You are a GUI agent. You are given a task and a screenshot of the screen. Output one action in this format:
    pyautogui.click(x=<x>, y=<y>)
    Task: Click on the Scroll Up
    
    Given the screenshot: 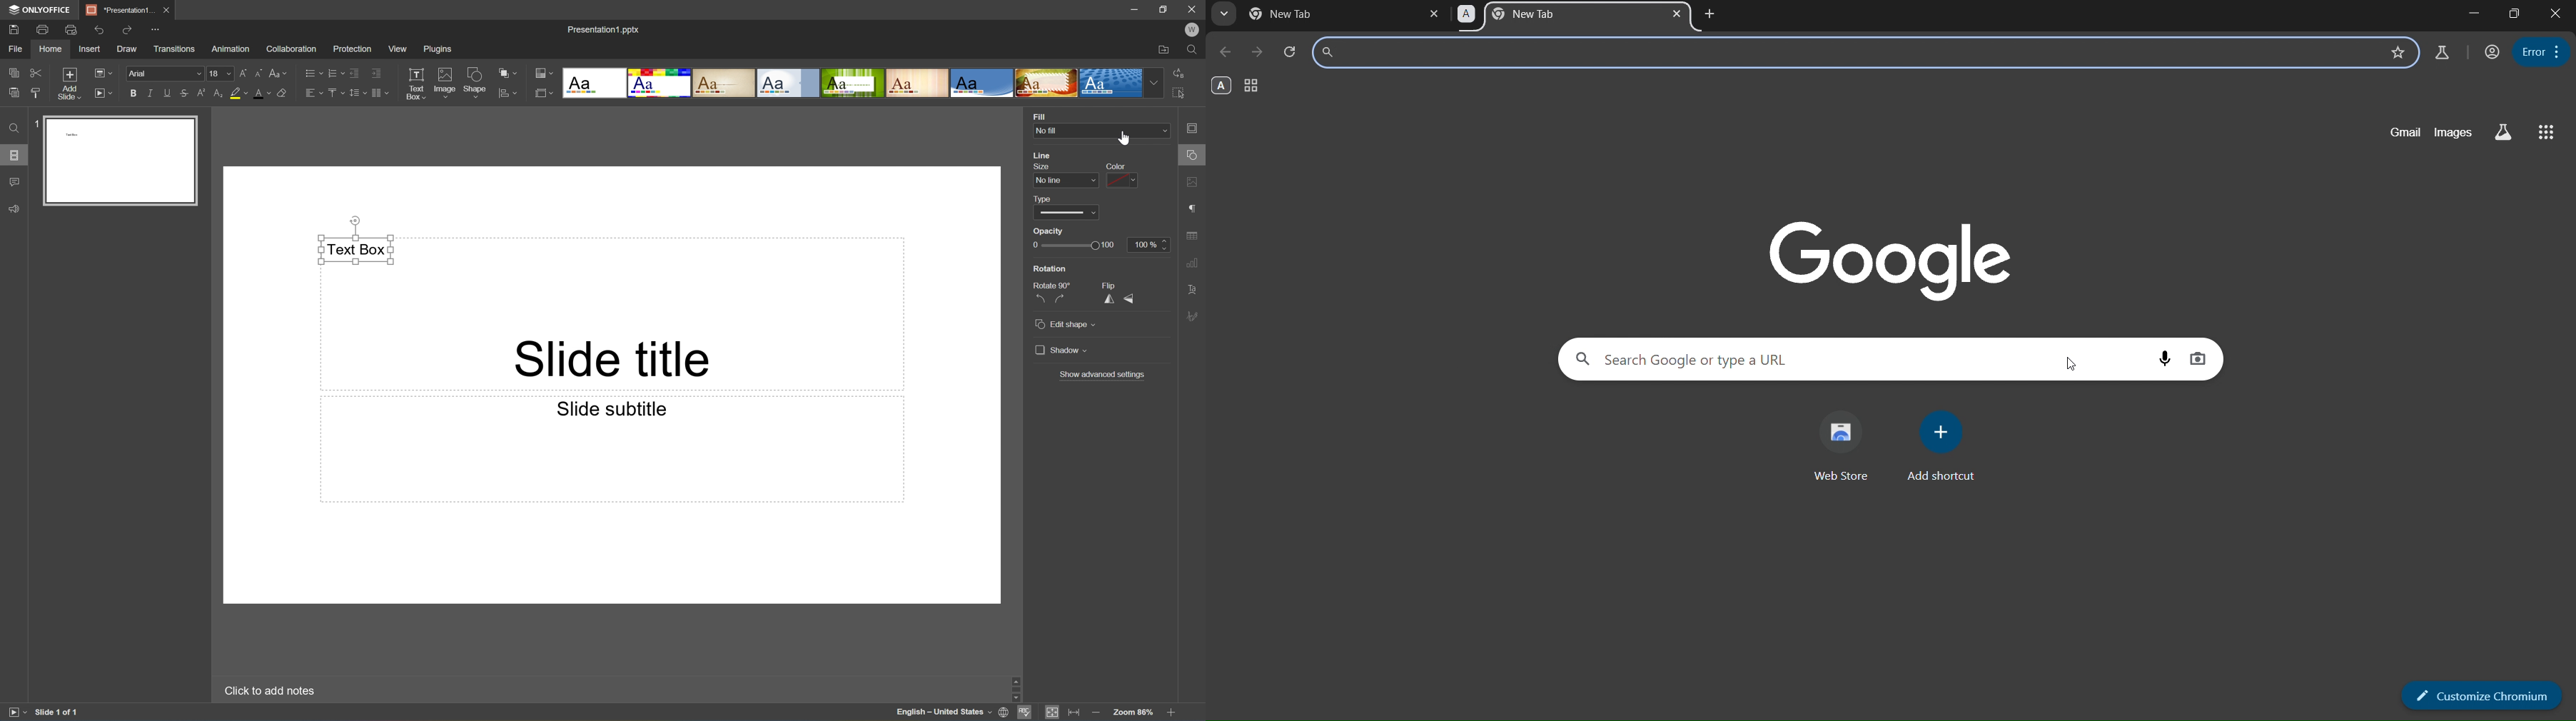 What is the action you would take?
    pyautogui.click(x=1176, y=679)
    